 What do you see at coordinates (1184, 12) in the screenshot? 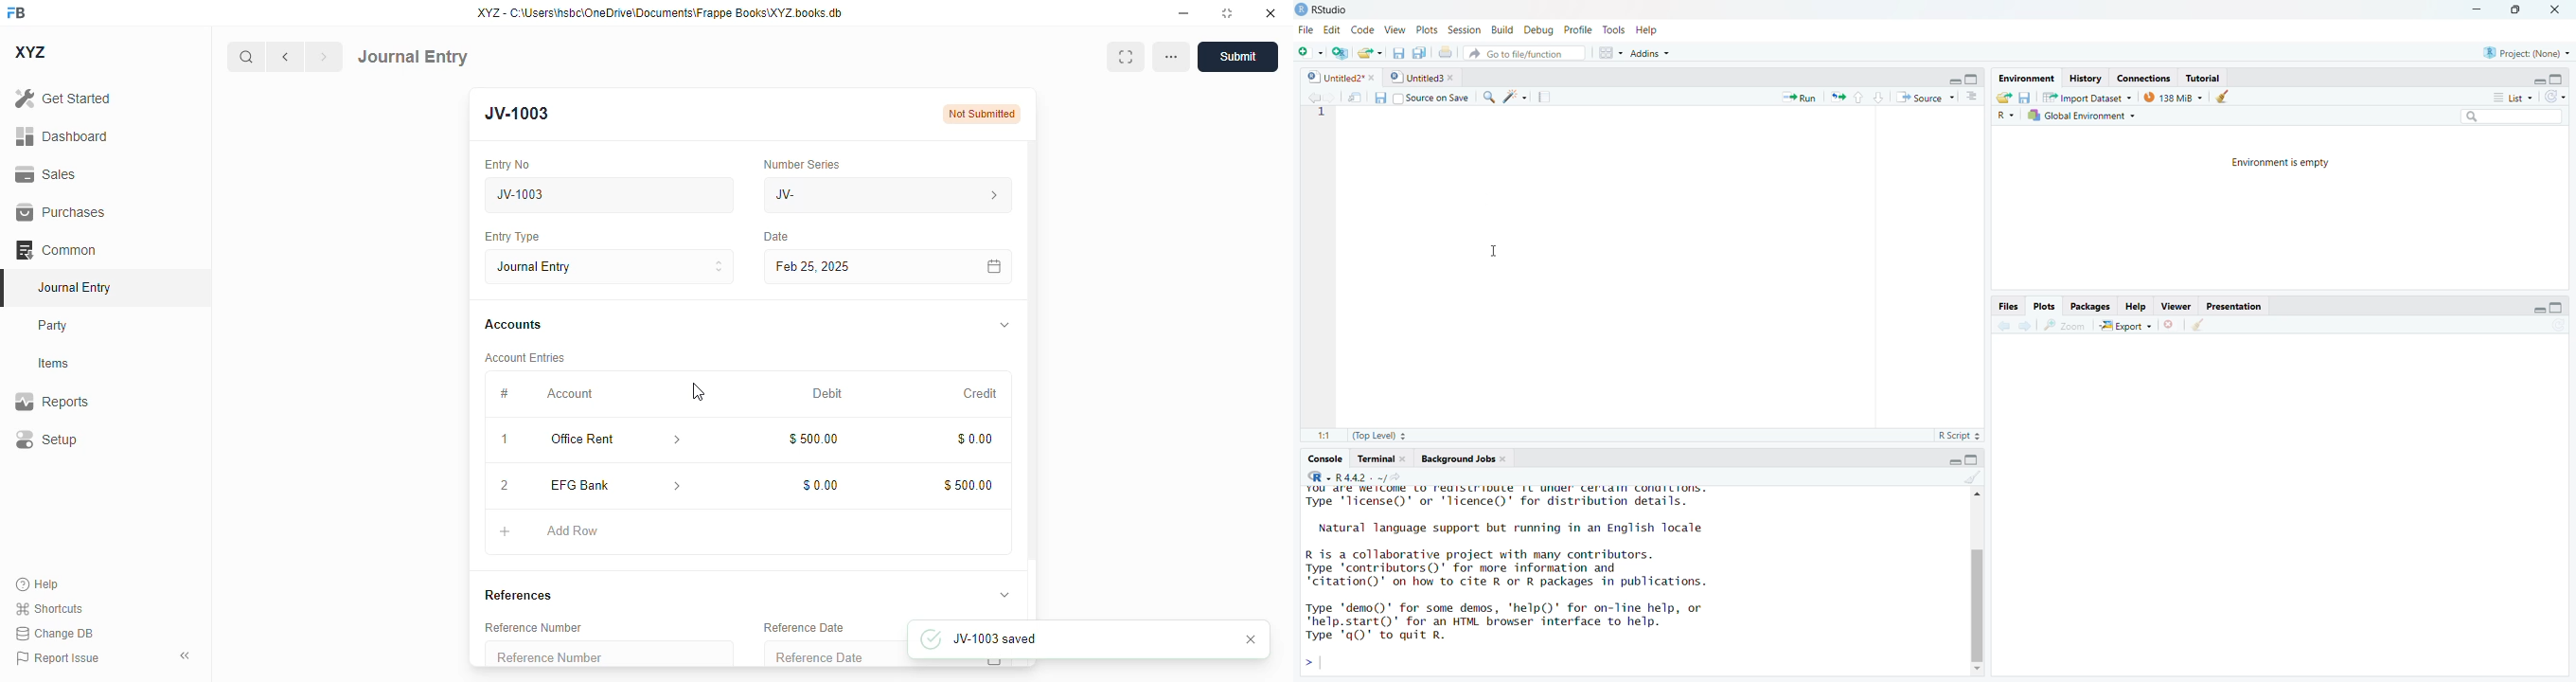
I see `minimize` at bounding box center [1184, 12].